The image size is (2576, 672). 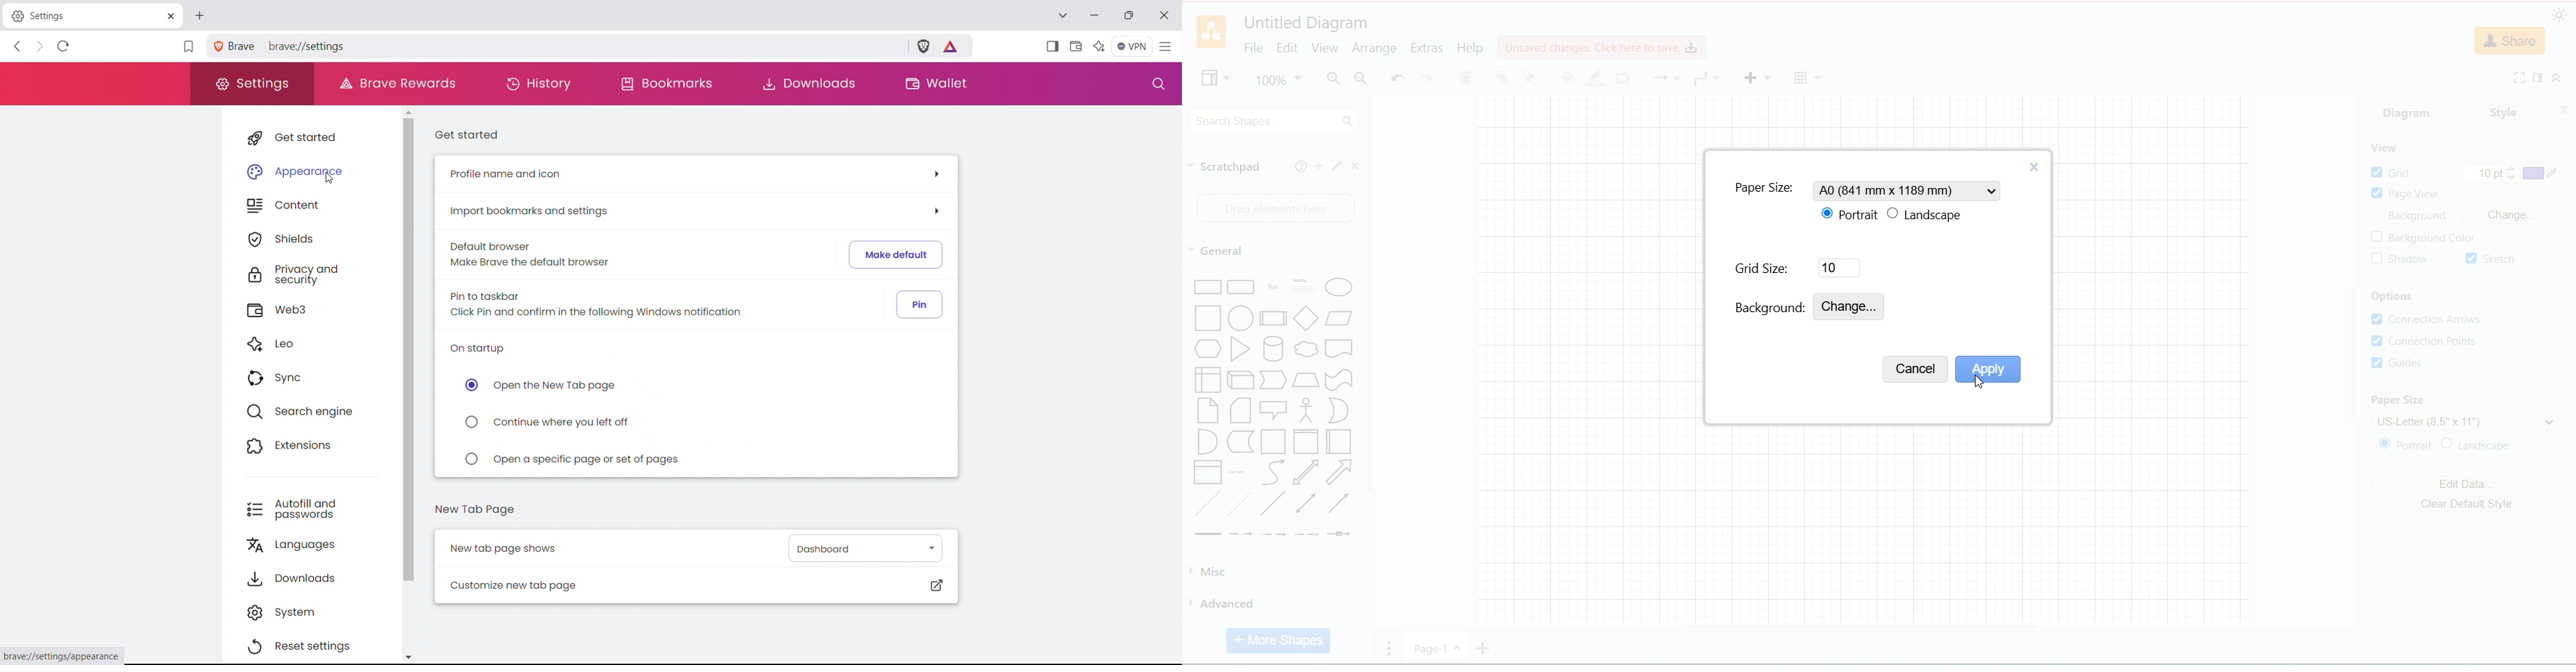 What do you see at coordinates (1393, 652) in the screenshot?
I see `Pages` at bounding box center [1393, 652].